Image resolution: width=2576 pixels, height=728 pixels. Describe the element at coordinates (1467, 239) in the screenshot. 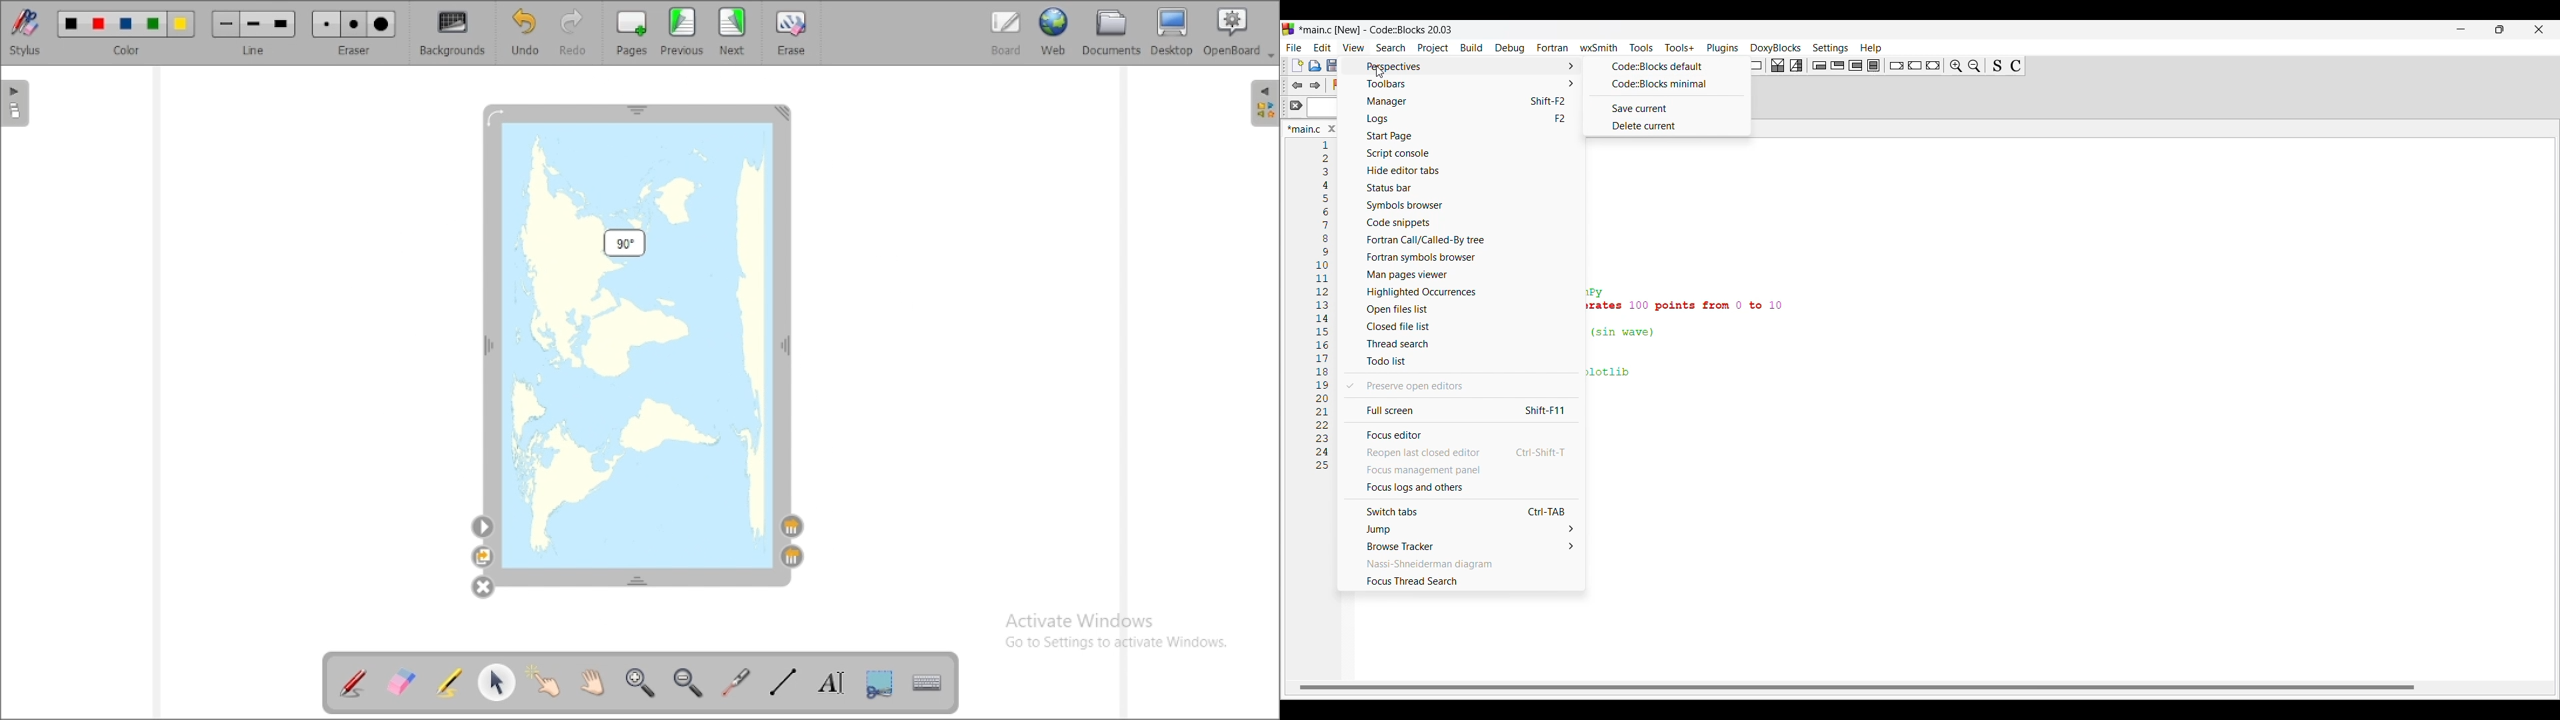

I see `Fortran call/Called-by tree` at that location.